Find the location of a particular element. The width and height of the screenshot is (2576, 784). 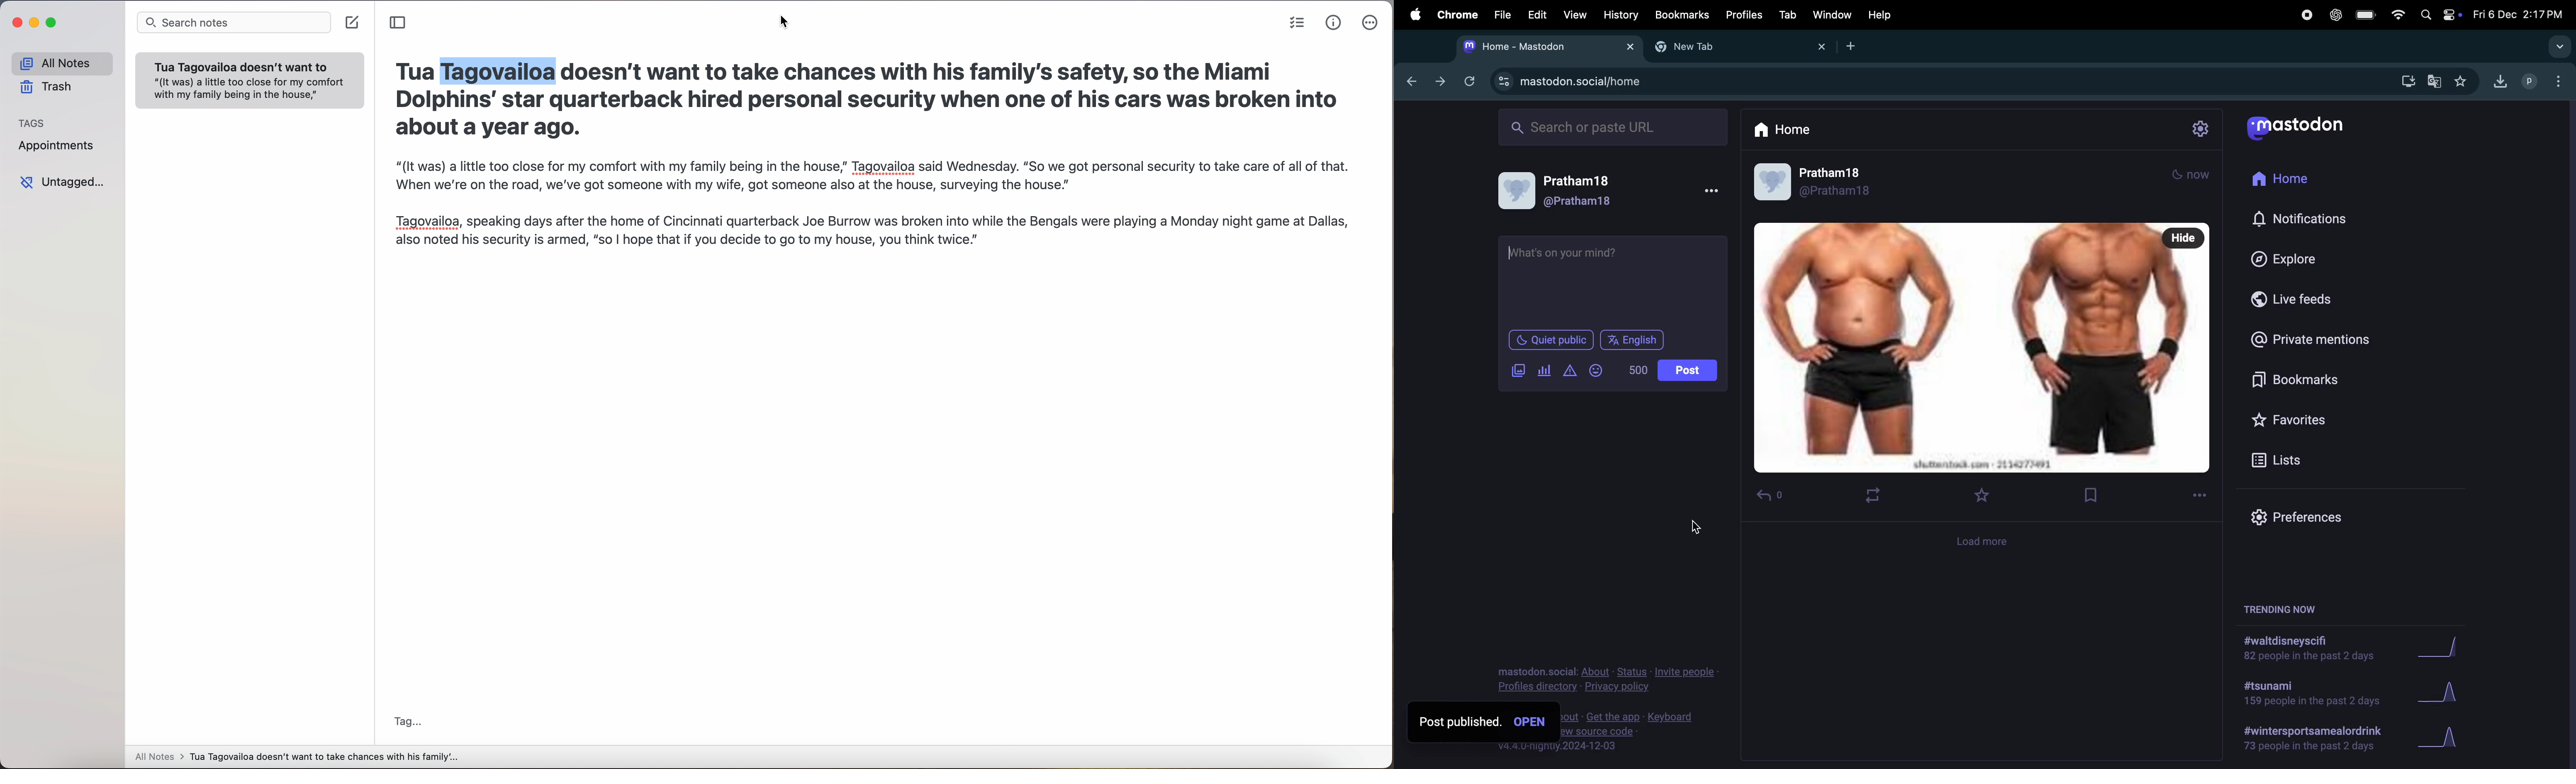

appointments is located at coordinates (60, 148).